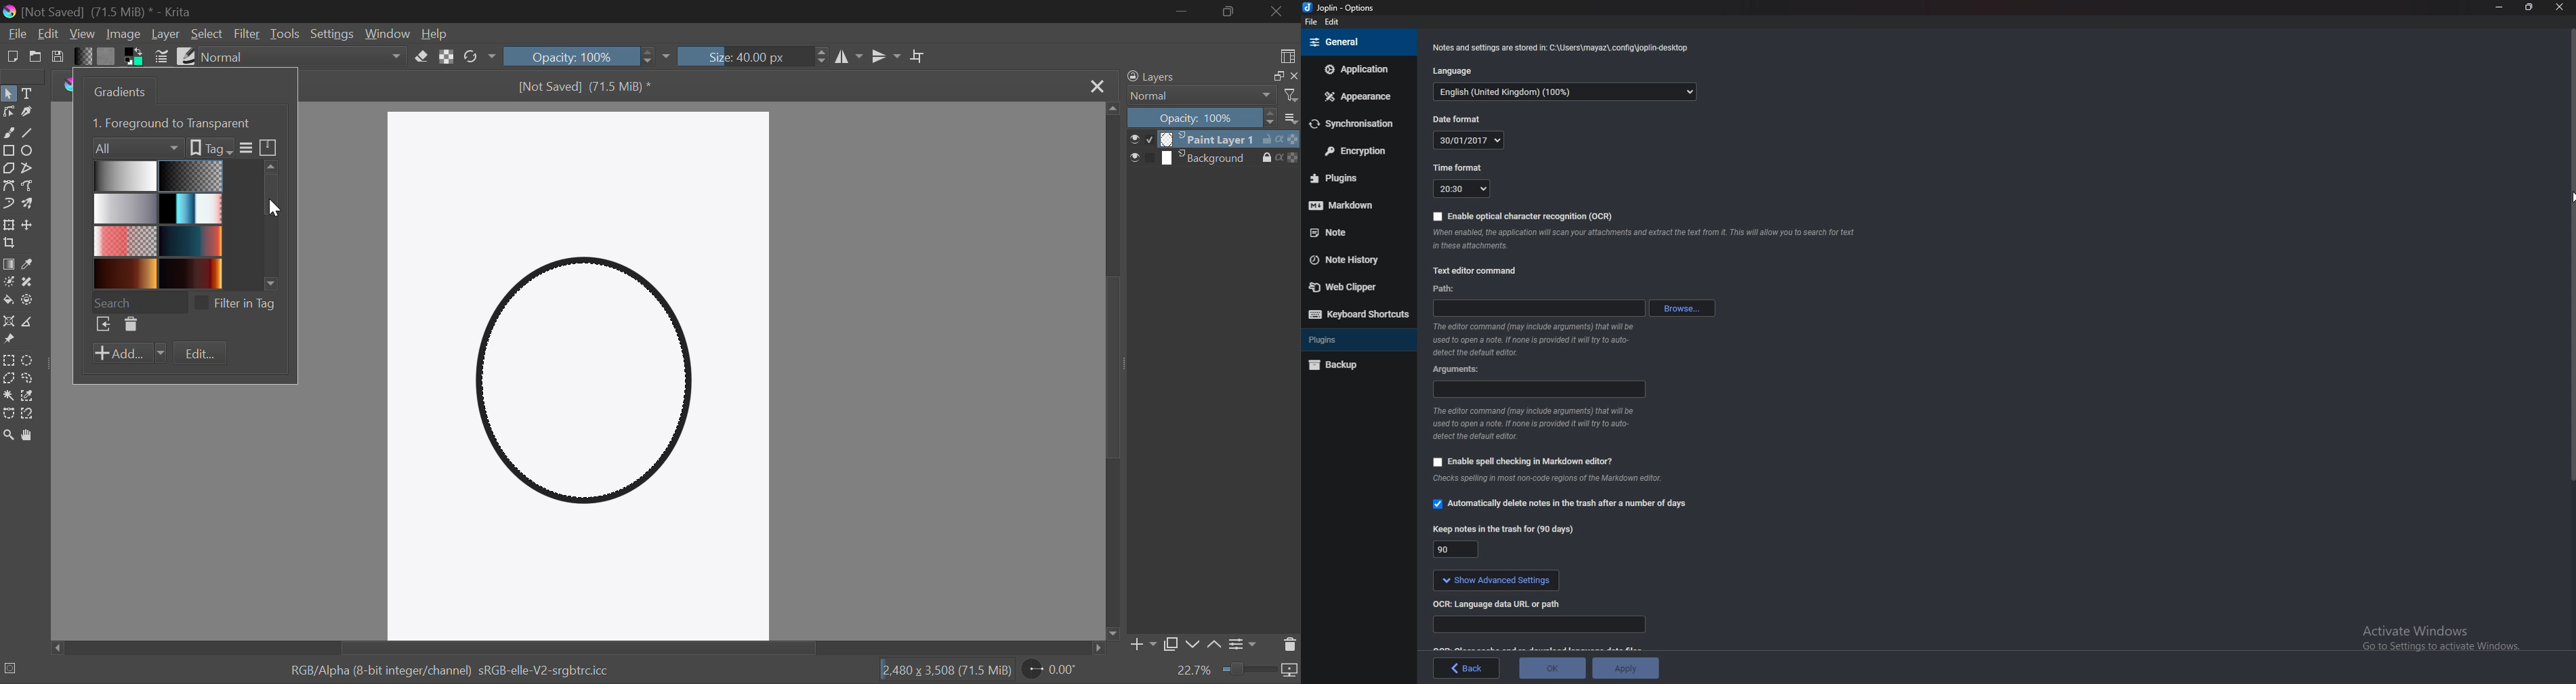 The height and width of the screenshot is (700, 2576). Describe the element at coordinates (2530, 7) in the screenshot. I see `Resize` at that location.